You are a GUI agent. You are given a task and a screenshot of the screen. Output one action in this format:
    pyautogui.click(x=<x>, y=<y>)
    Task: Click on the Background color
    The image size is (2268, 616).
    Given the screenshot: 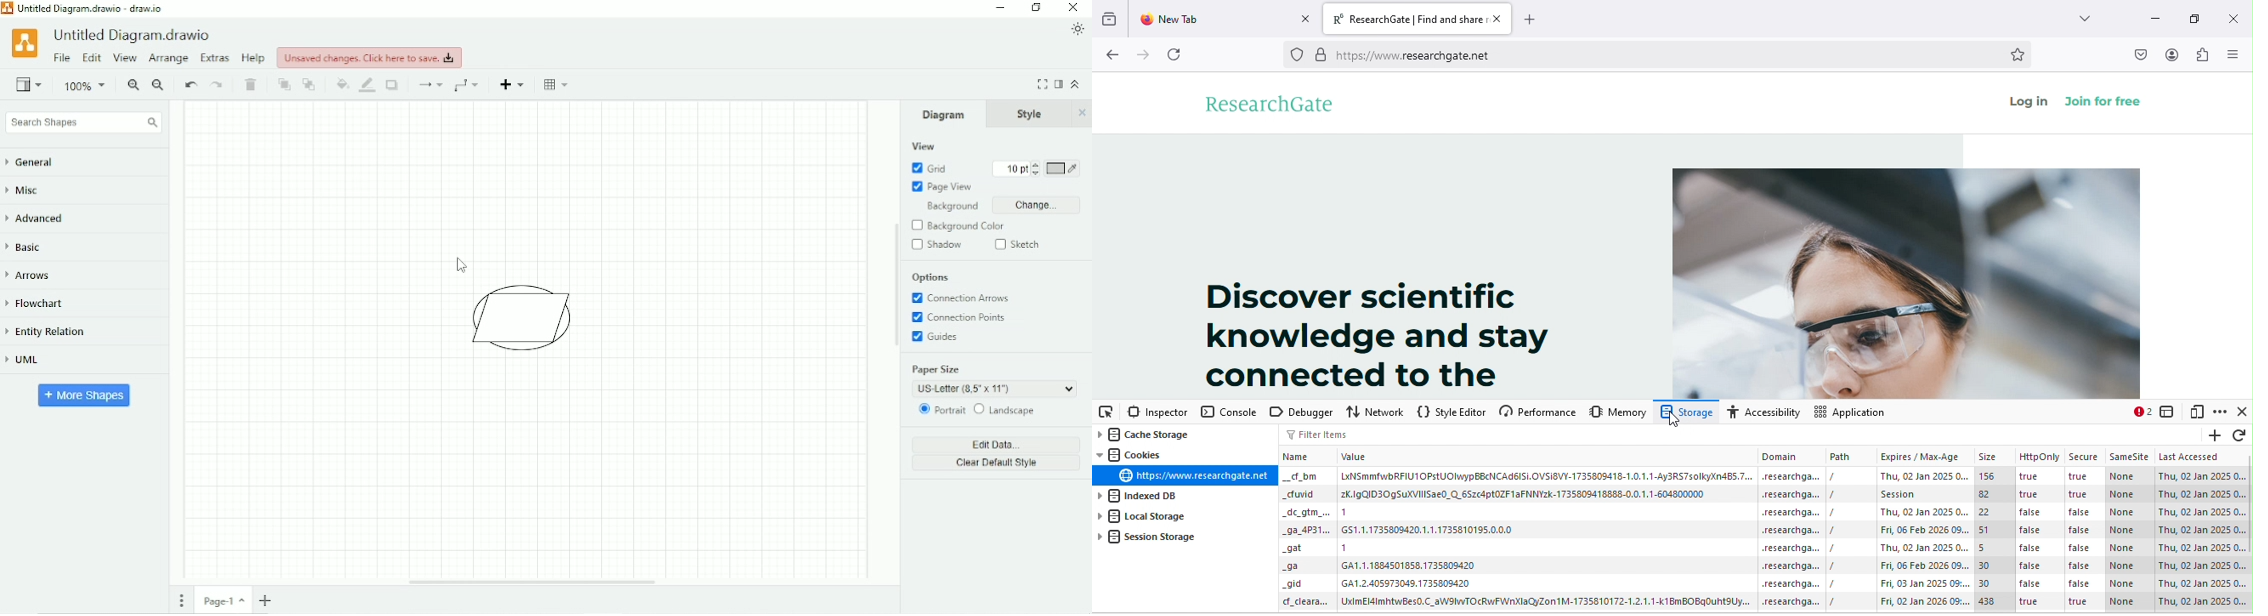 What is the action you would take?
    pyautogui.click(x=967, y=226)
    